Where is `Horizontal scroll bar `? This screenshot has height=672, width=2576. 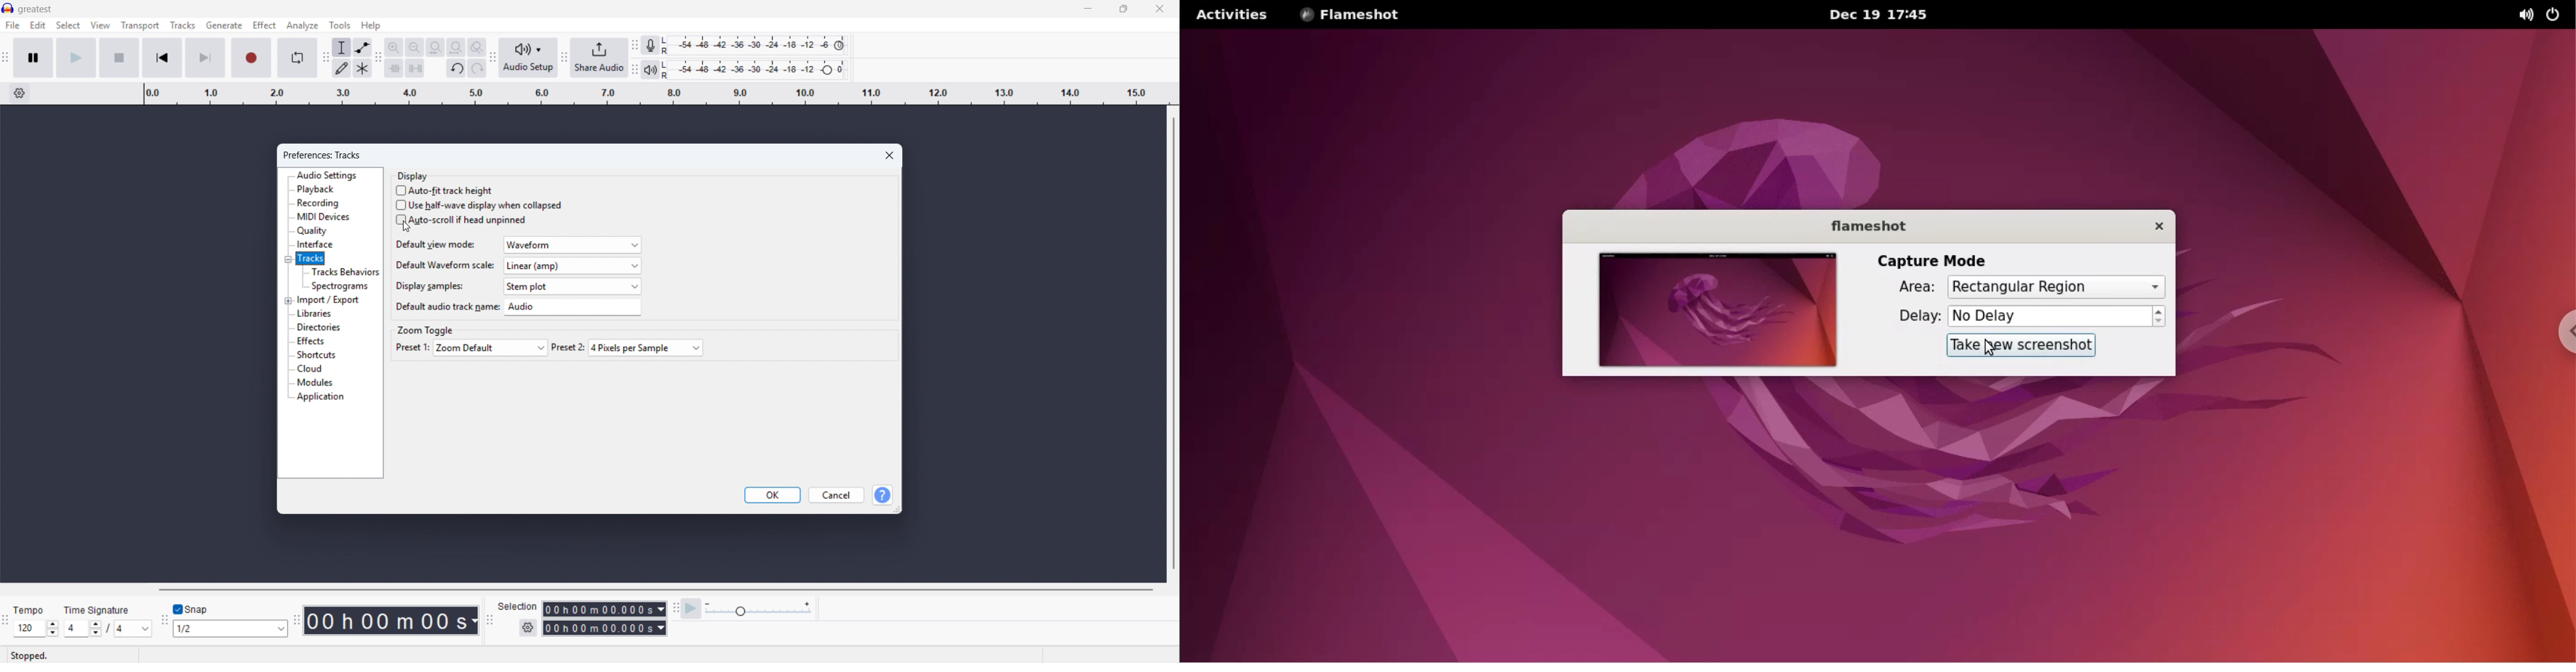 Horizontal scroll bar  is located at coordinates (653, 589).